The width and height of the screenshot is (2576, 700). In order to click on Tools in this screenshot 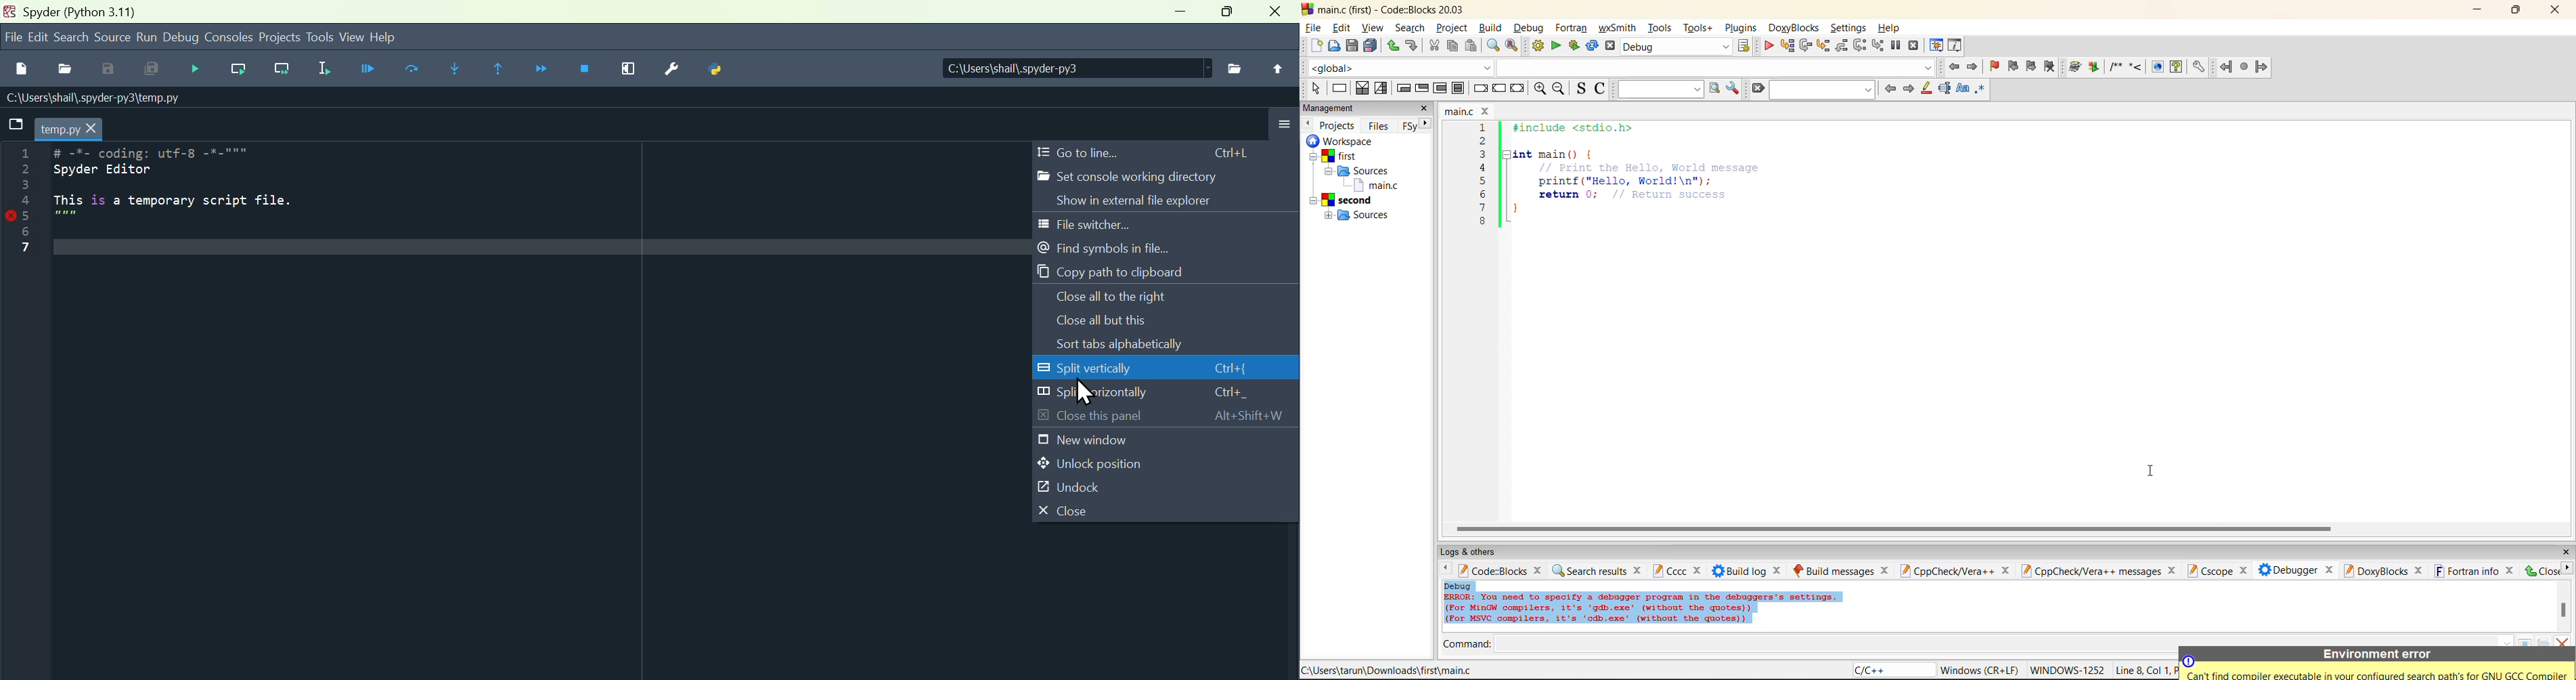, I will do `click(319, 37)`.